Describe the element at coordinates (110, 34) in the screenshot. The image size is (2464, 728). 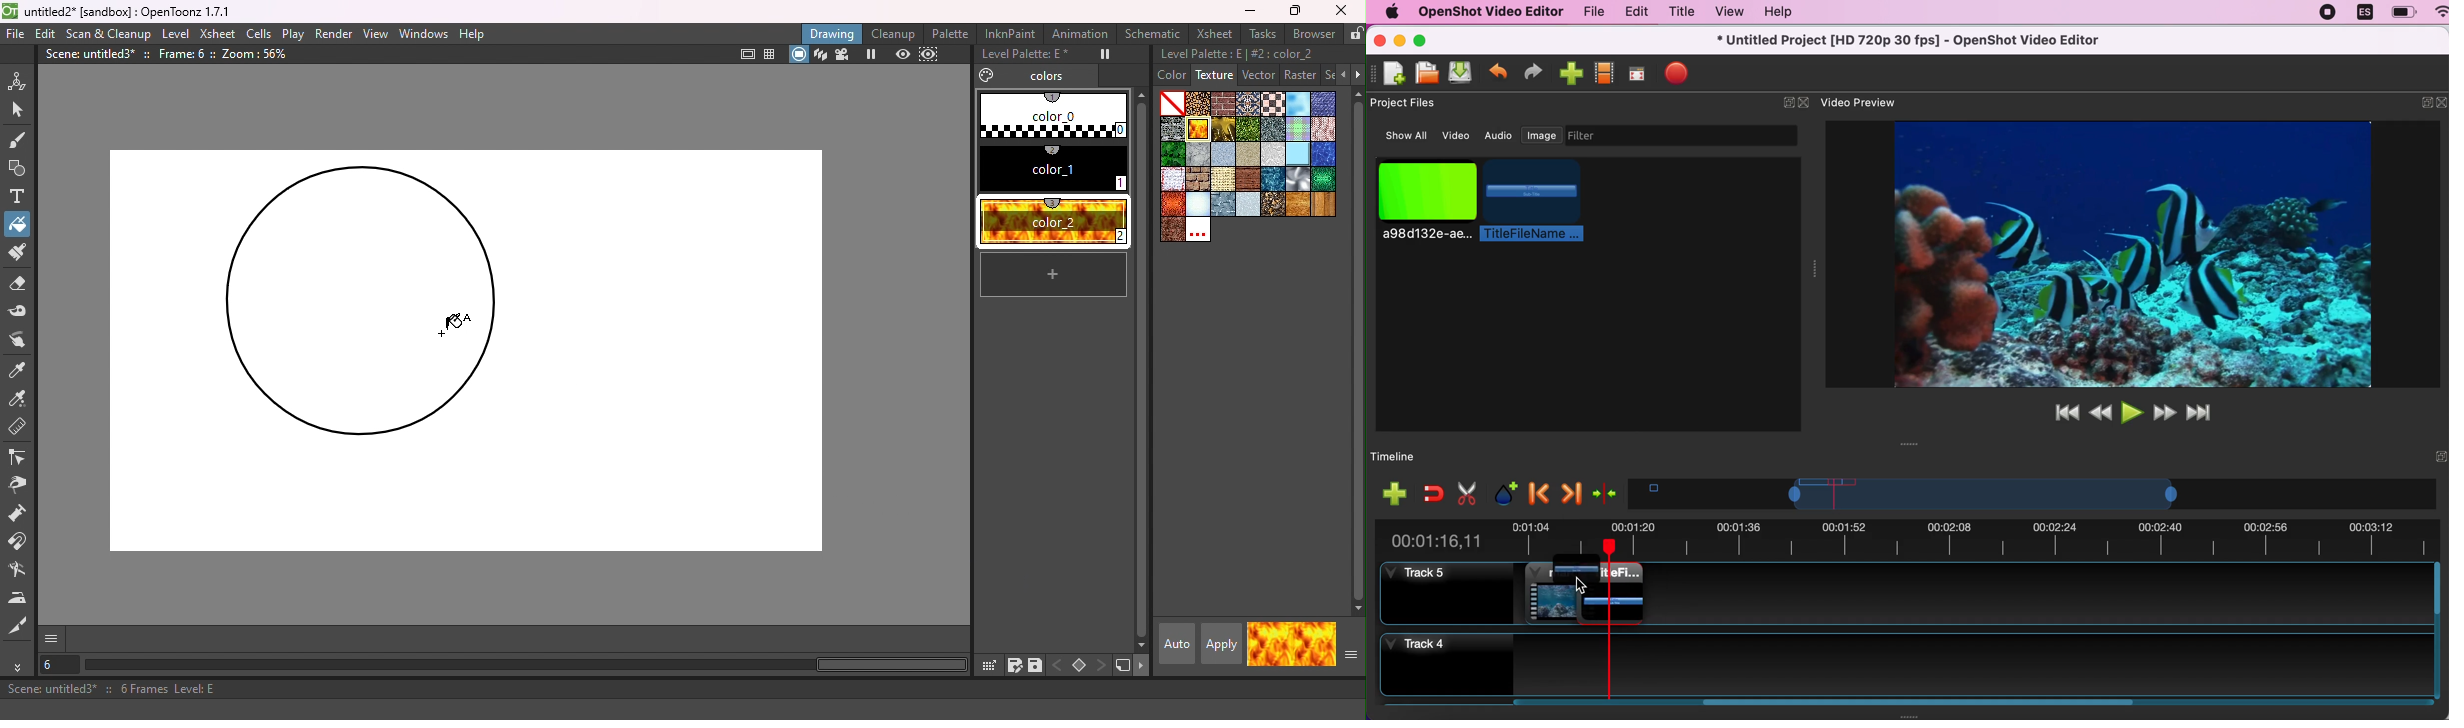
I see `Scan & Clenaup` at that location.